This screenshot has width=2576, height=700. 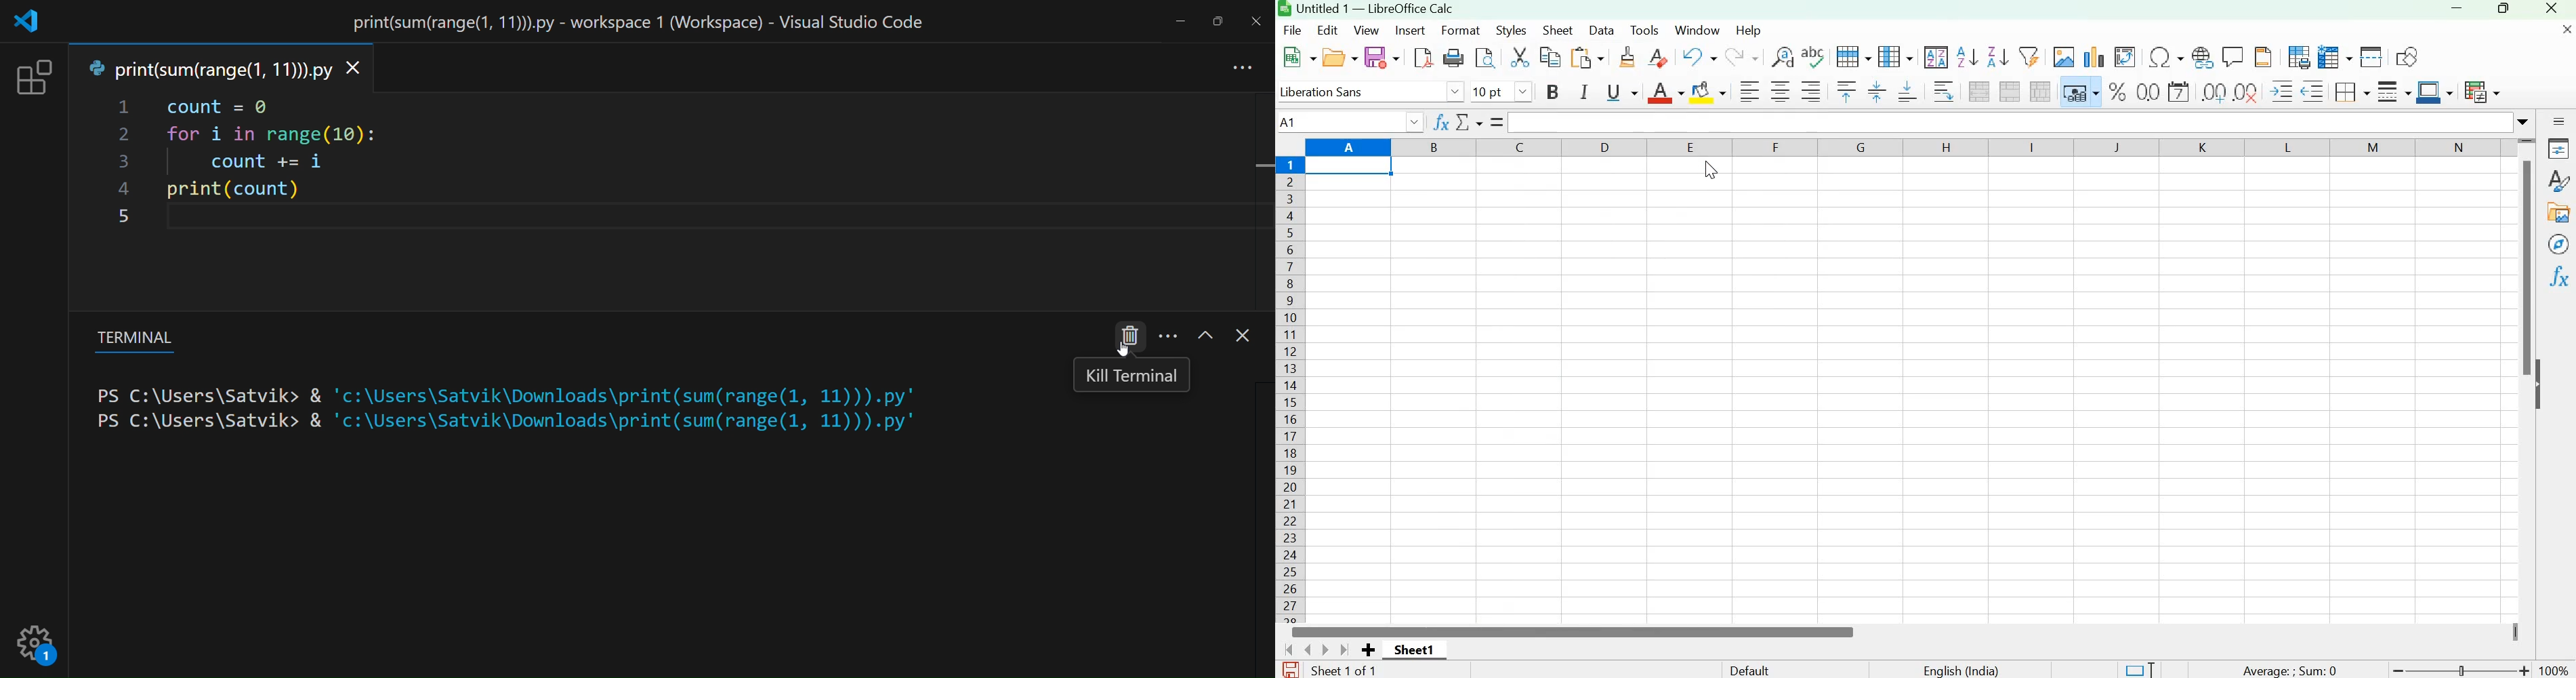 I want to click on close panel, so click(x=1242, y=338).